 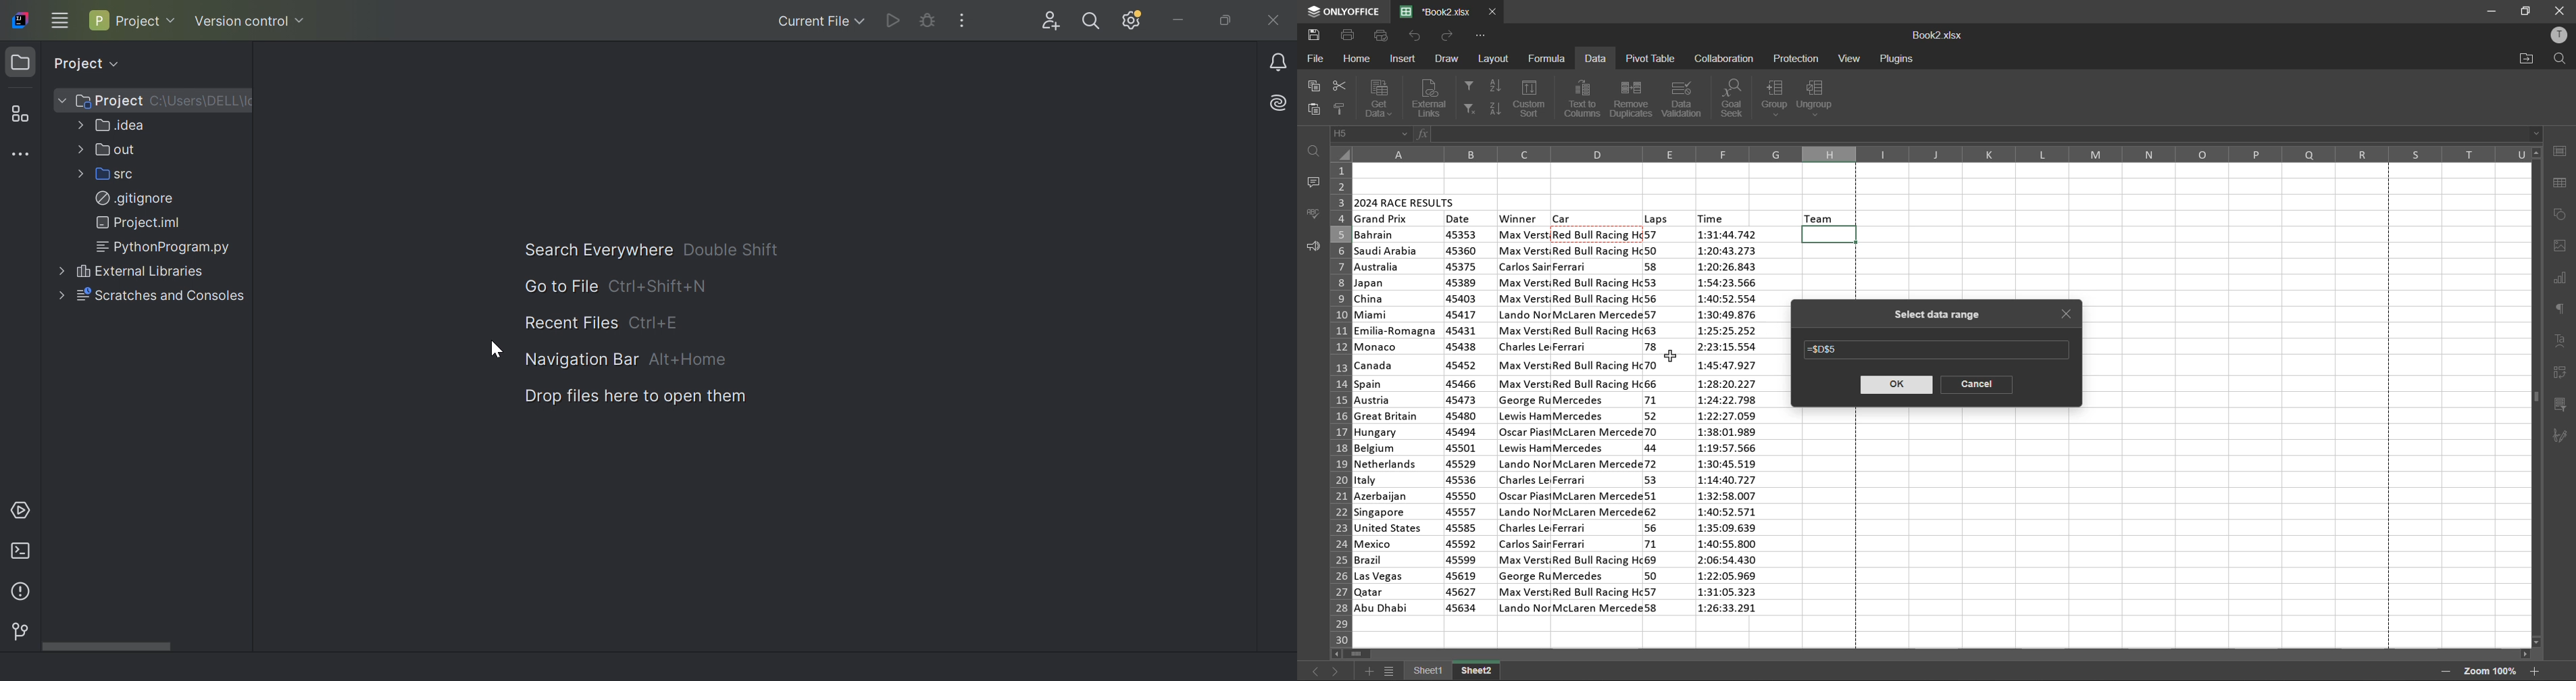 What do you see at coordinates (1348, 35) in the screenshot?
I see `print` at bounding box center [1348, 35].